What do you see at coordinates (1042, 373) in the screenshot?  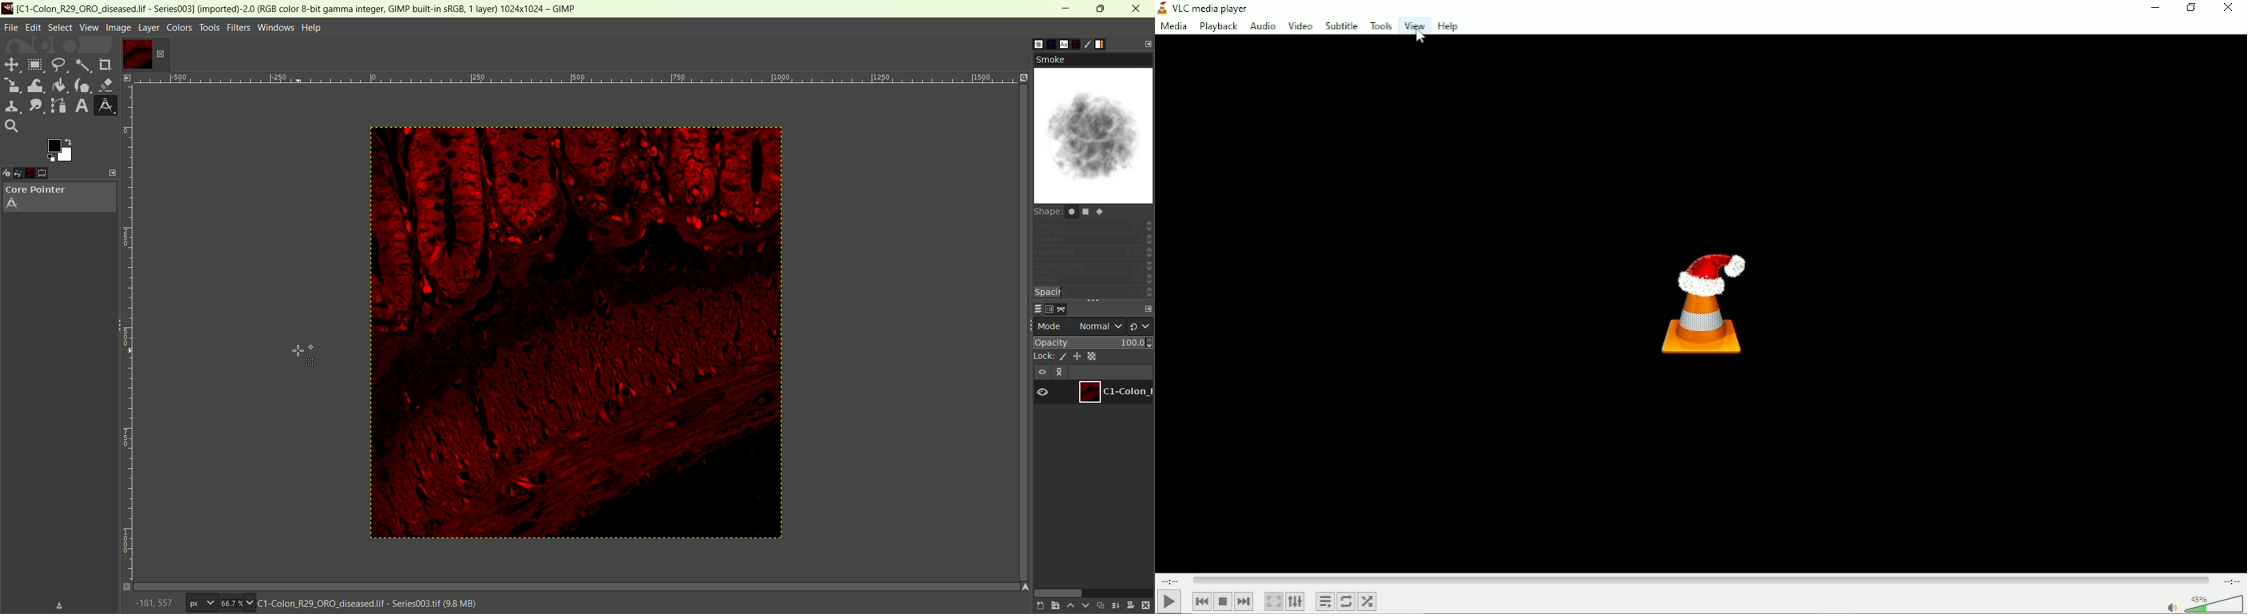 I see `visibility` at bounding box center [1042, 373].